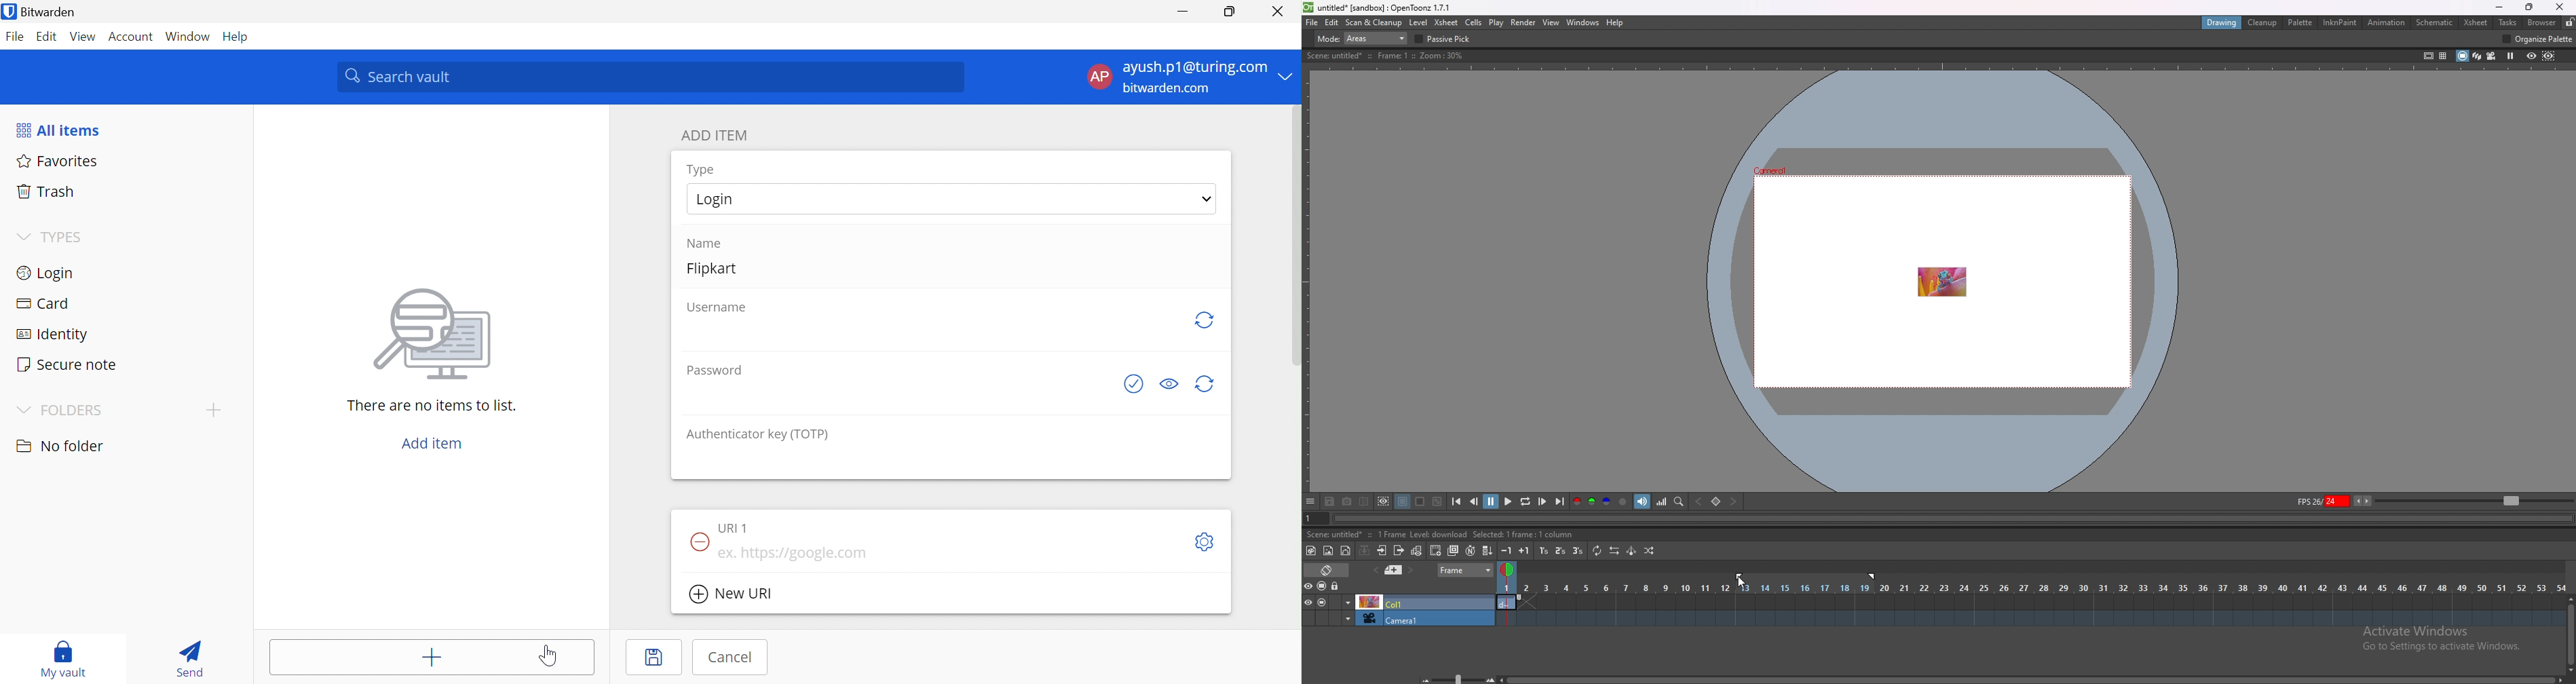 The width and height of the screenshot is (2576, 700). I want to click on Login, so click(717, 200).